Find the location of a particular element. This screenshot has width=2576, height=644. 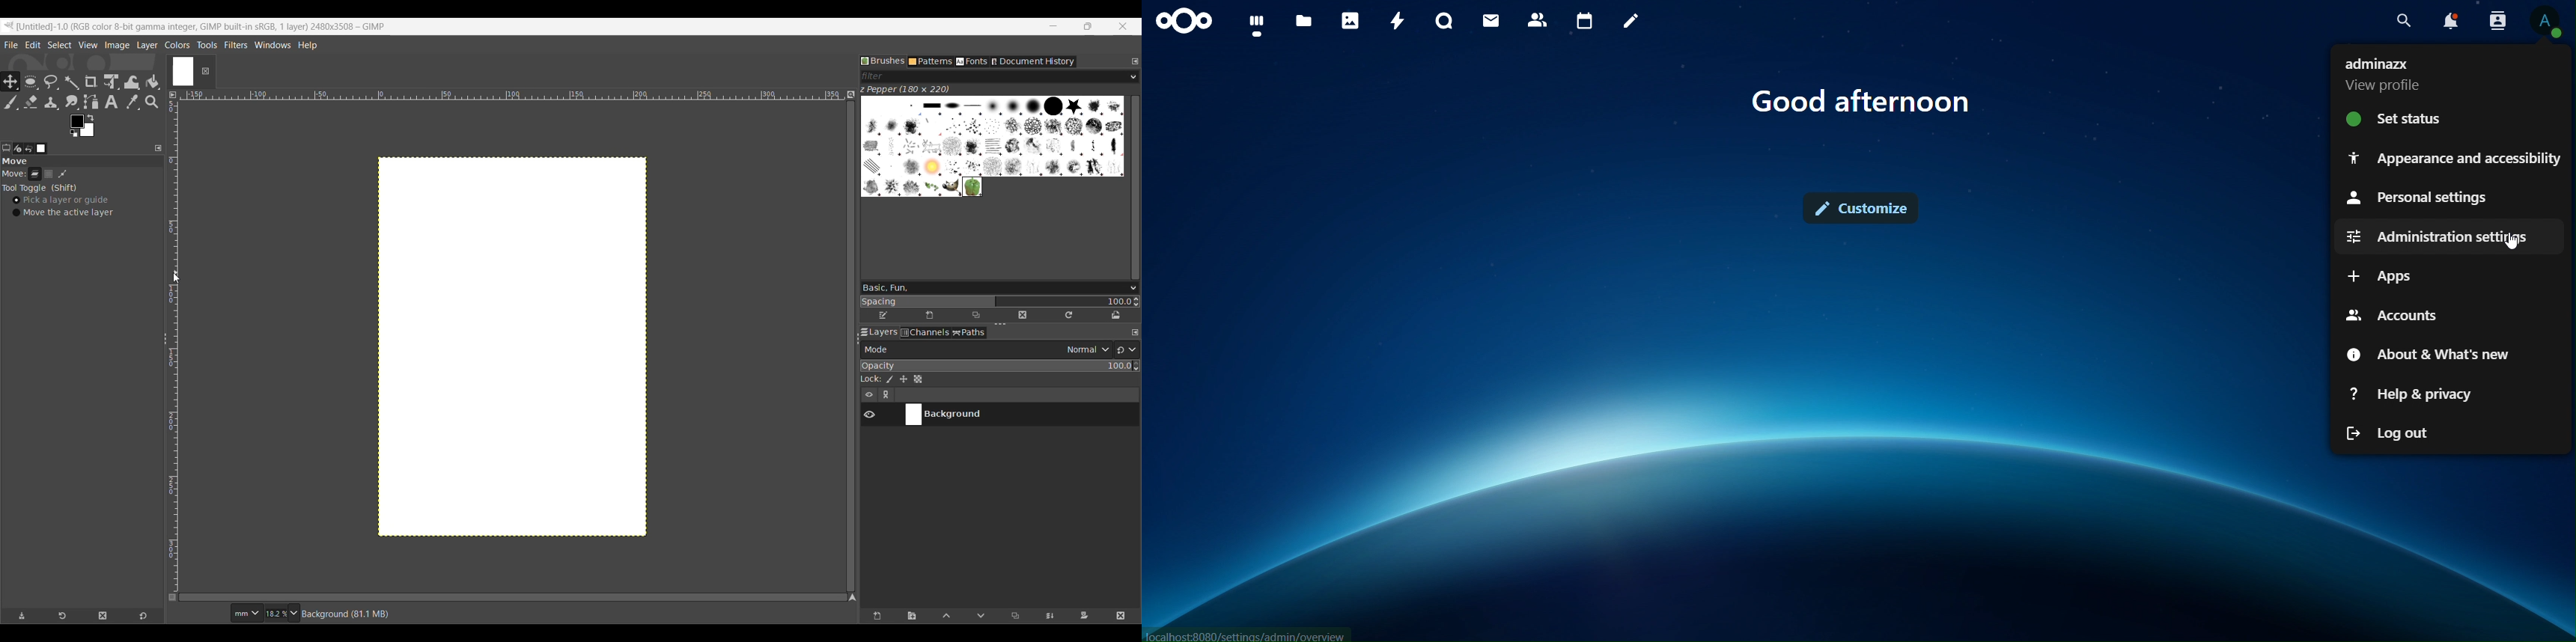

Increase/Decrease spacing is located at coordinates (1137, 302).